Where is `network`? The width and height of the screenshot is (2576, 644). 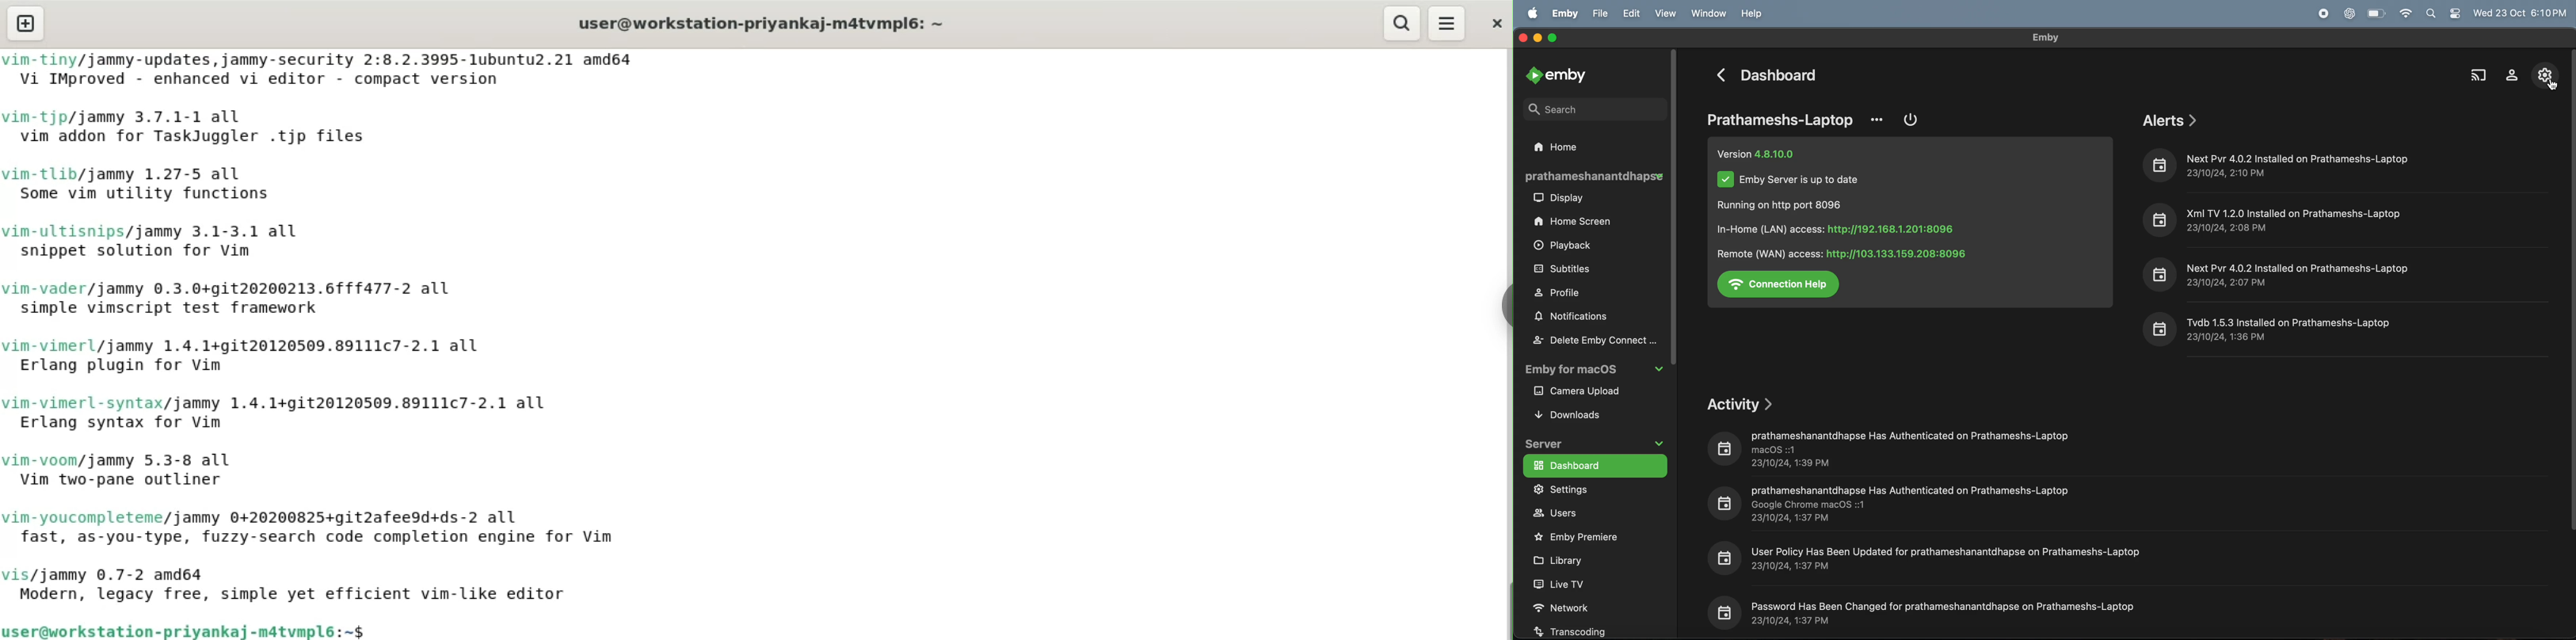
network is located at coordinates (1569, 610).